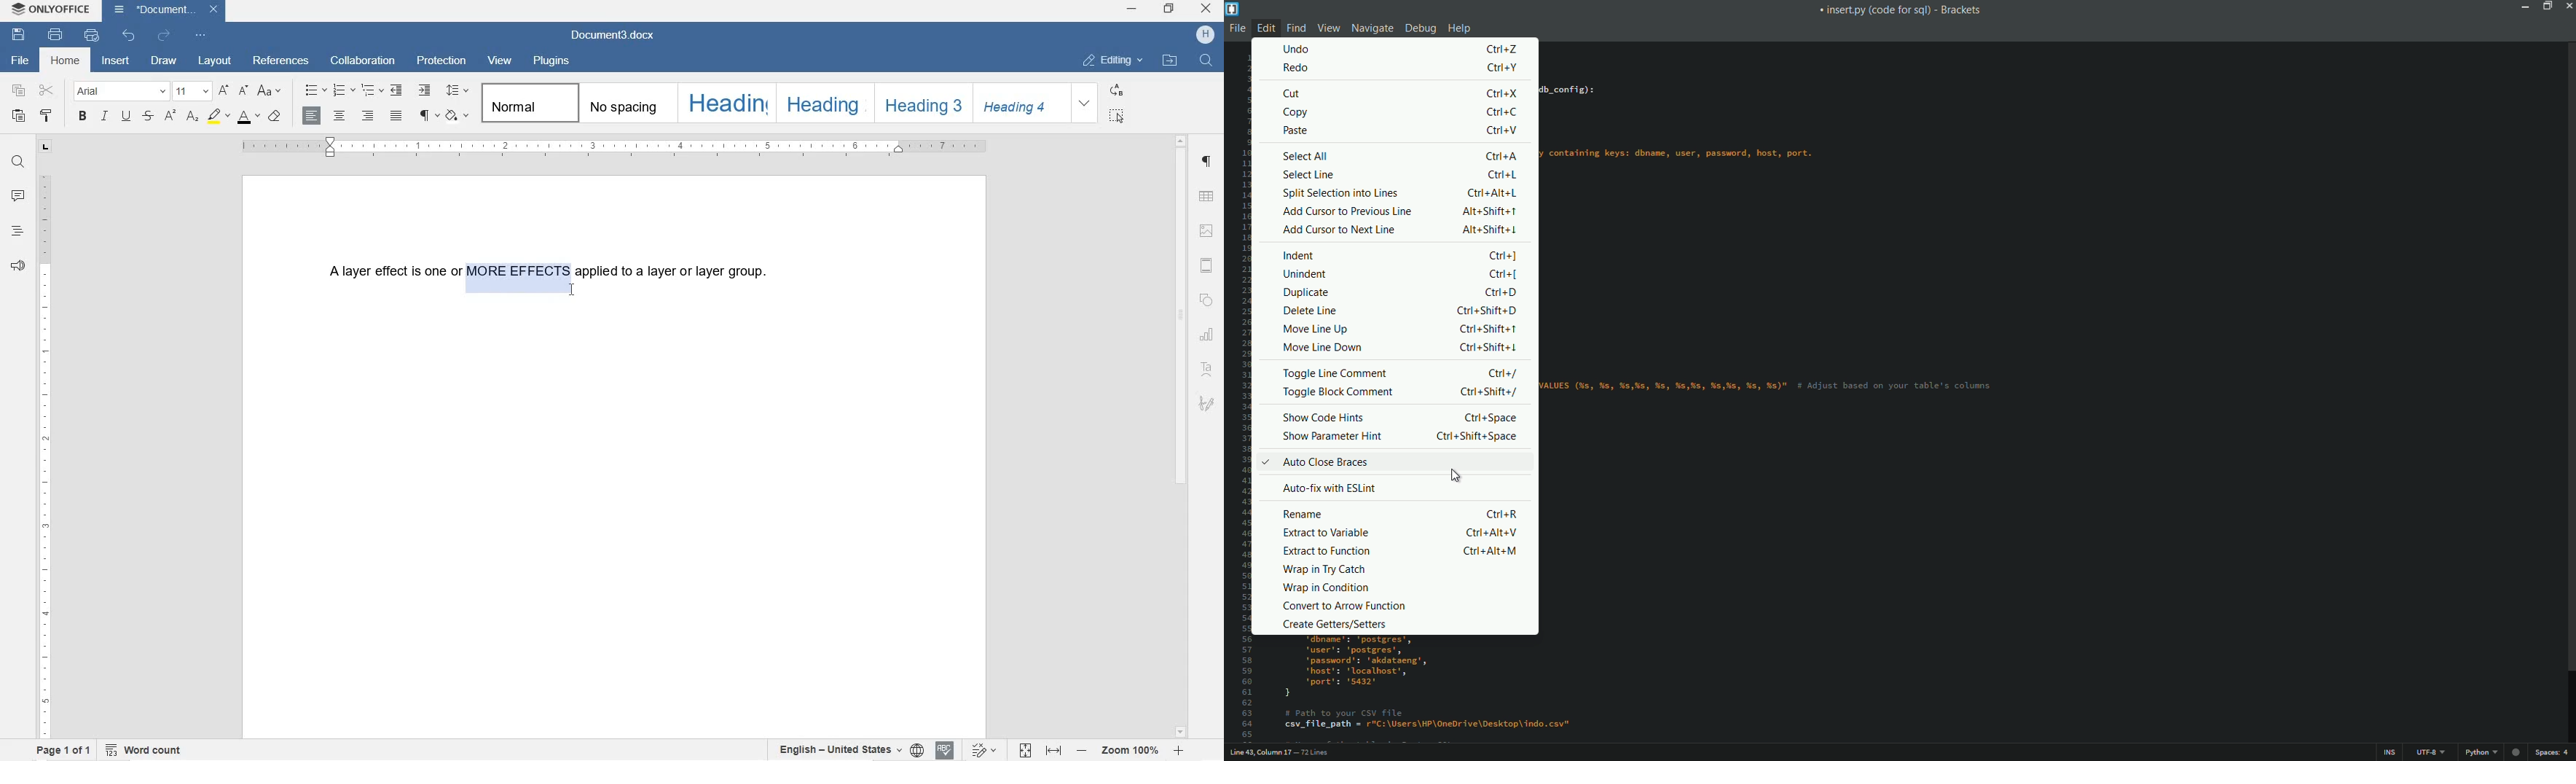 The height and width of the screenshot is (784, 2576). I want to click on select line, so click(1306, 175).